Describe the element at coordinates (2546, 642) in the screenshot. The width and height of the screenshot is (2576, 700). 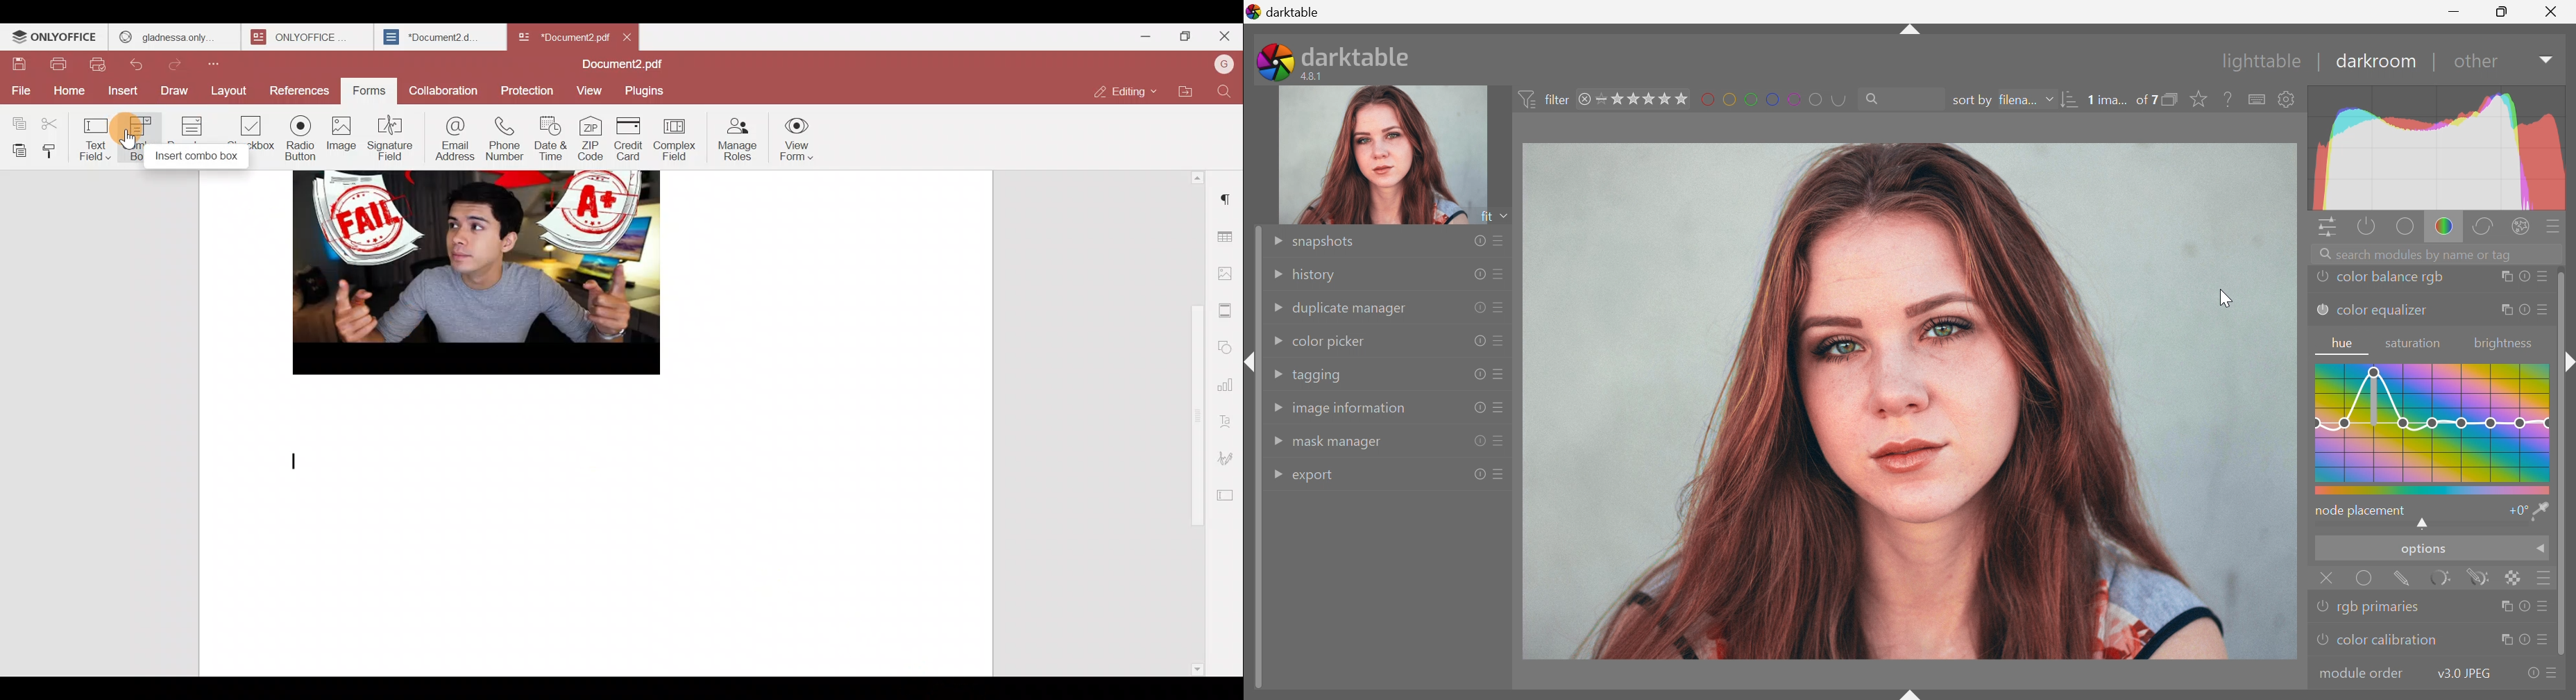
I see `presets` at that location.